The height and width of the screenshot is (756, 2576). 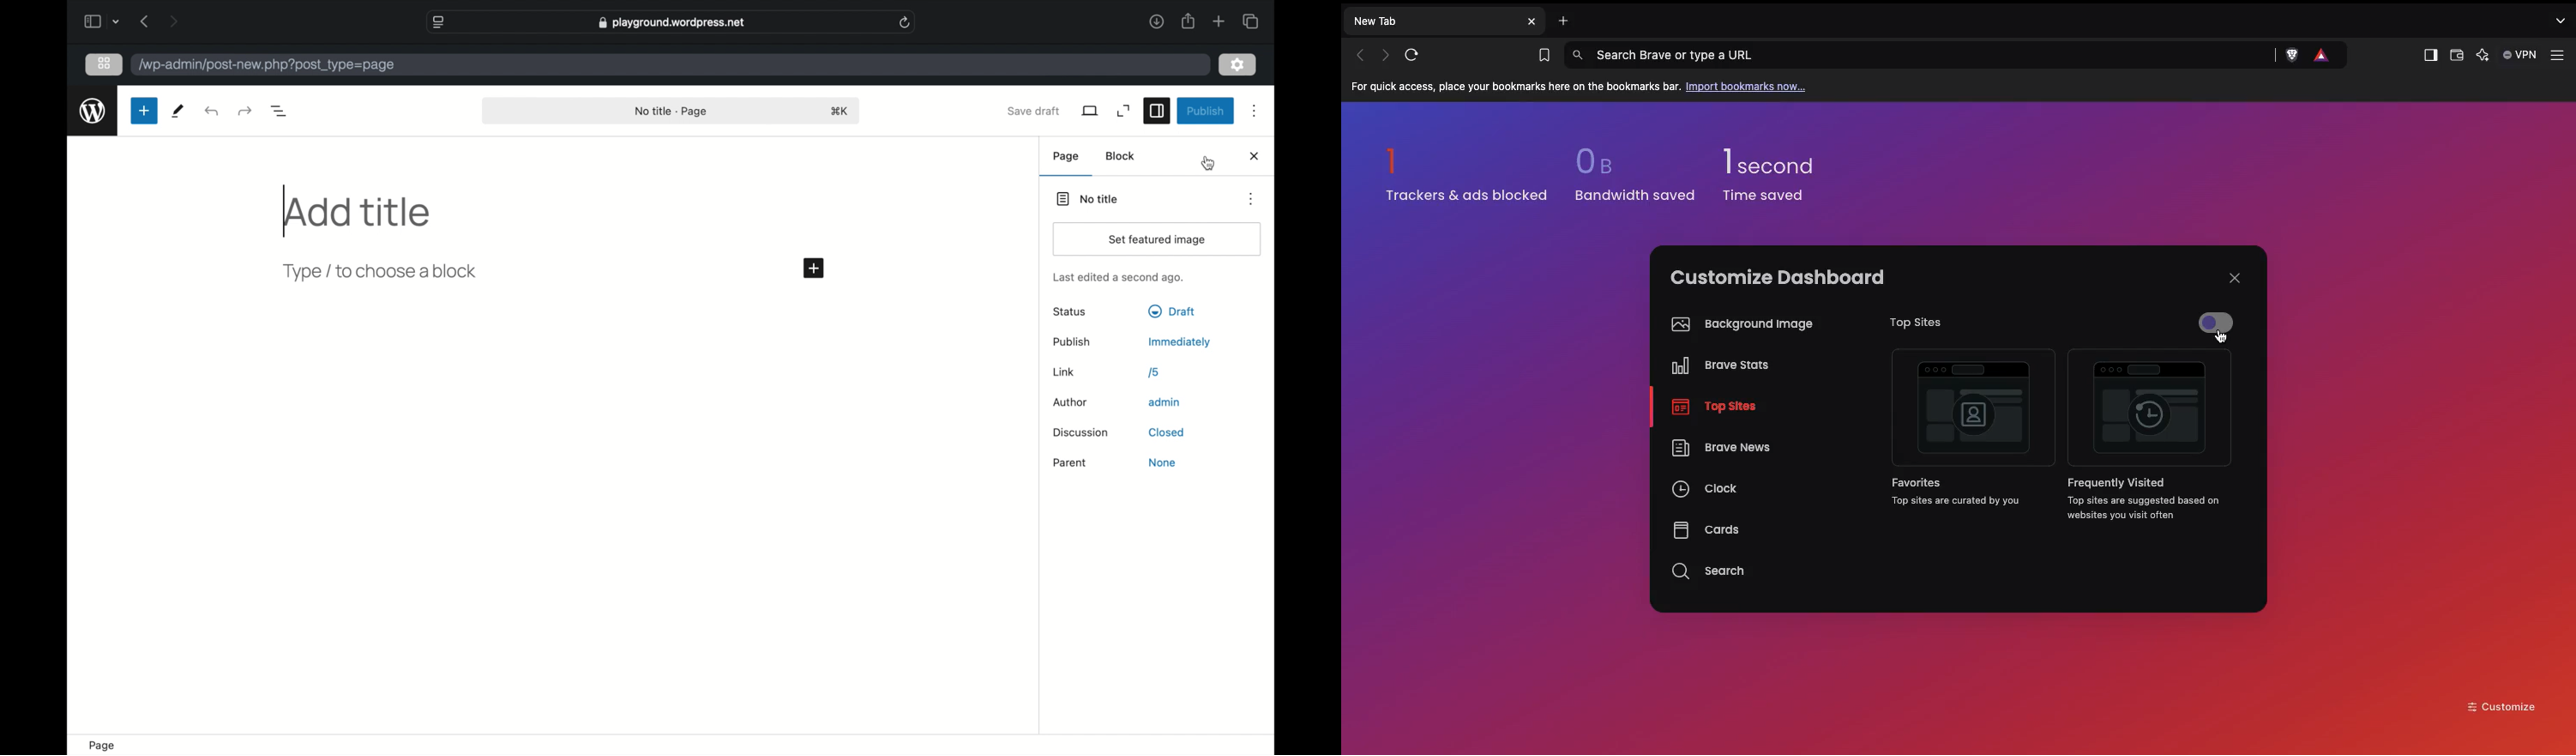 I want to click on set featured image, so click(x=1158, y=240).